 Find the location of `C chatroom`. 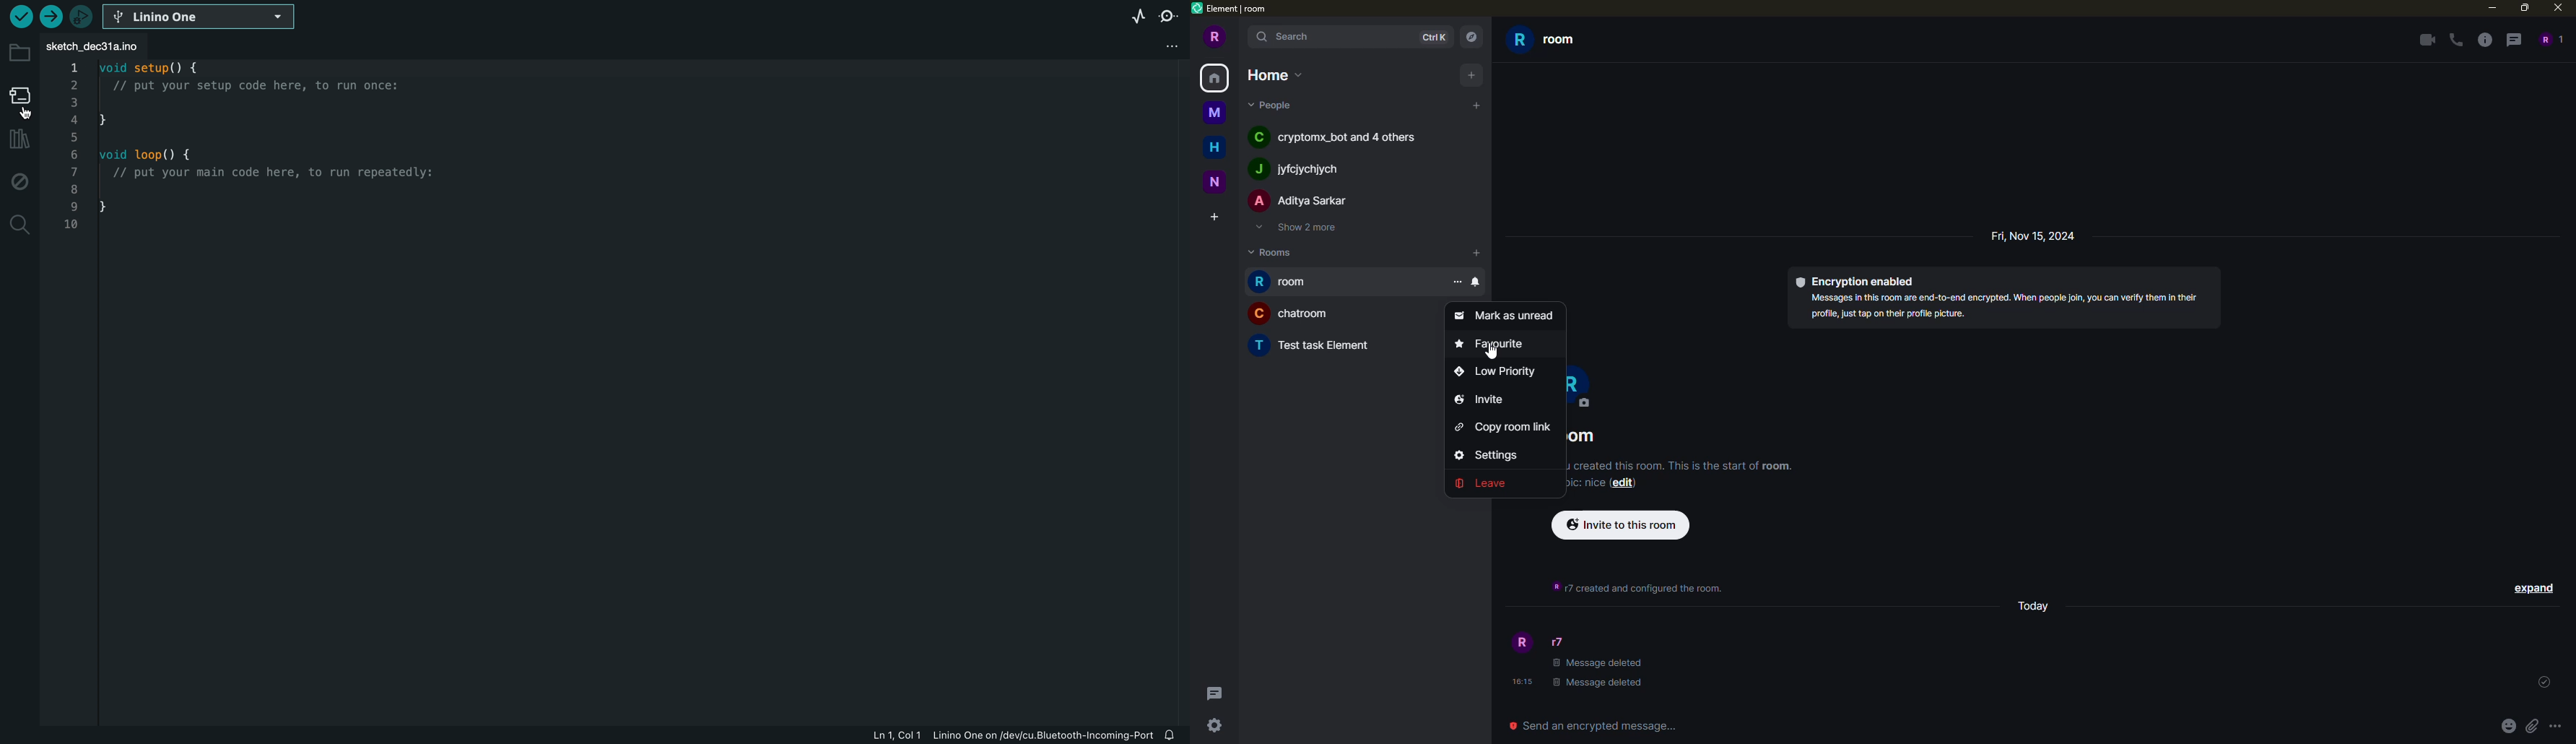

C chatroom is located at coordinates (1288, 315).